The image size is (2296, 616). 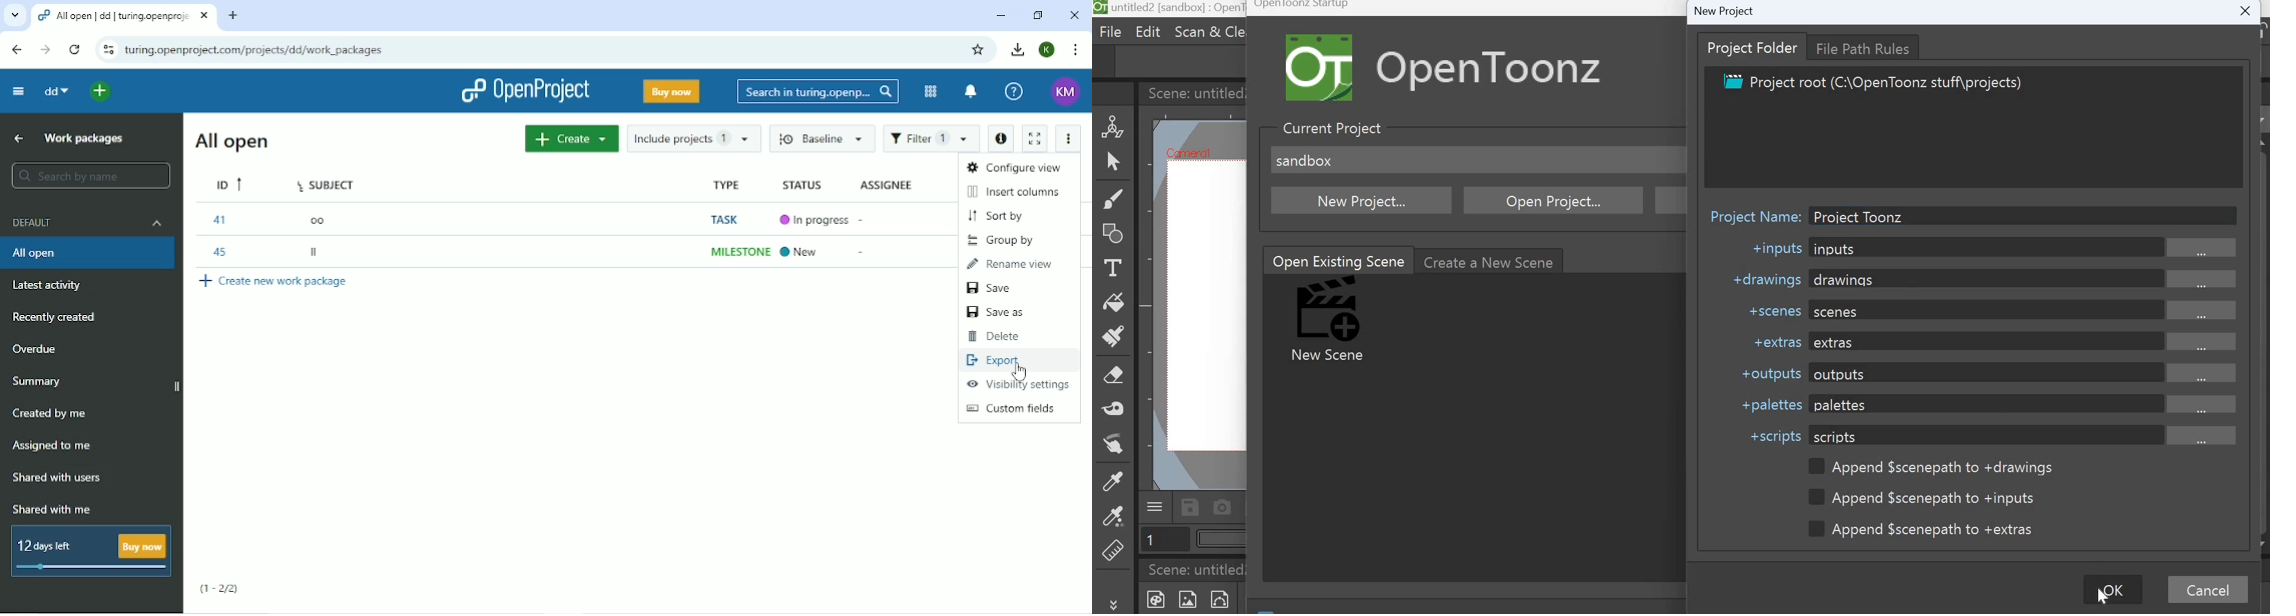 What do you see at coordinates (997, 216) in the screenshot?
I see `Sort by` at bounding box center [997, 216].